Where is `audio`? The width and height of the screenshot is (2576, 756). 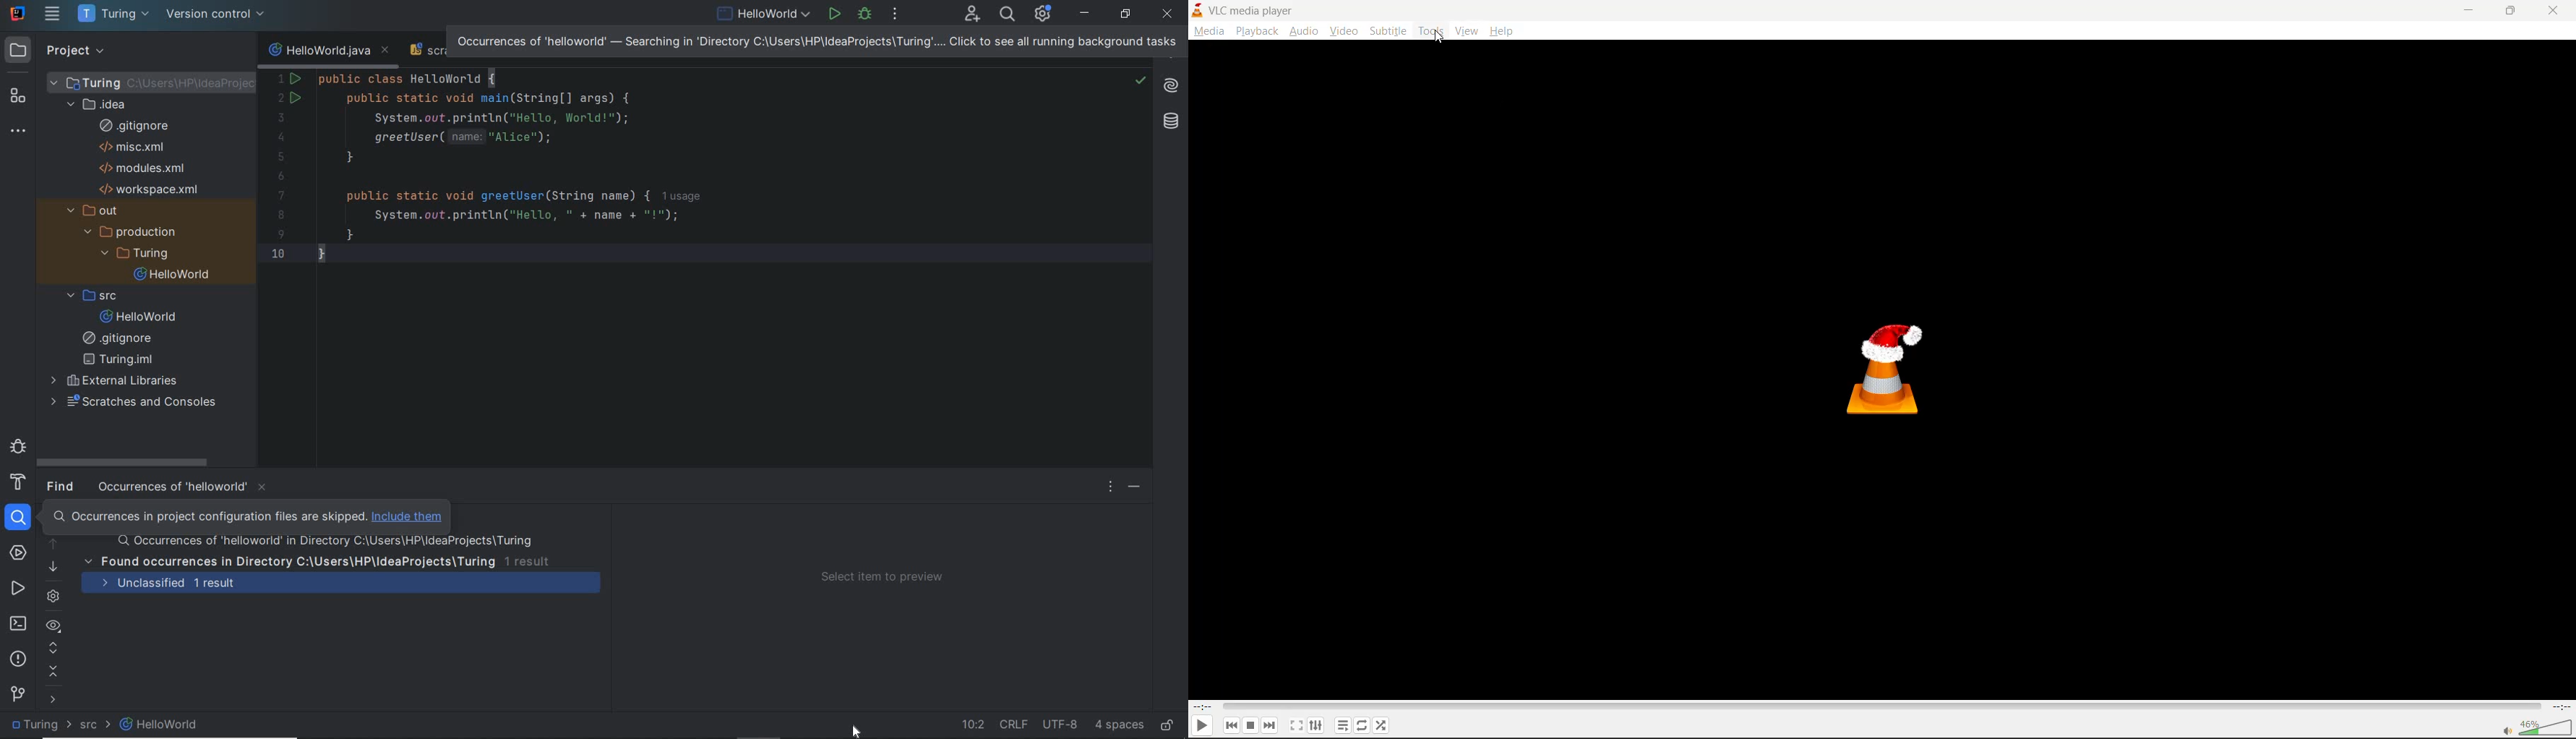 audio is located at coordinates (1304, 30).